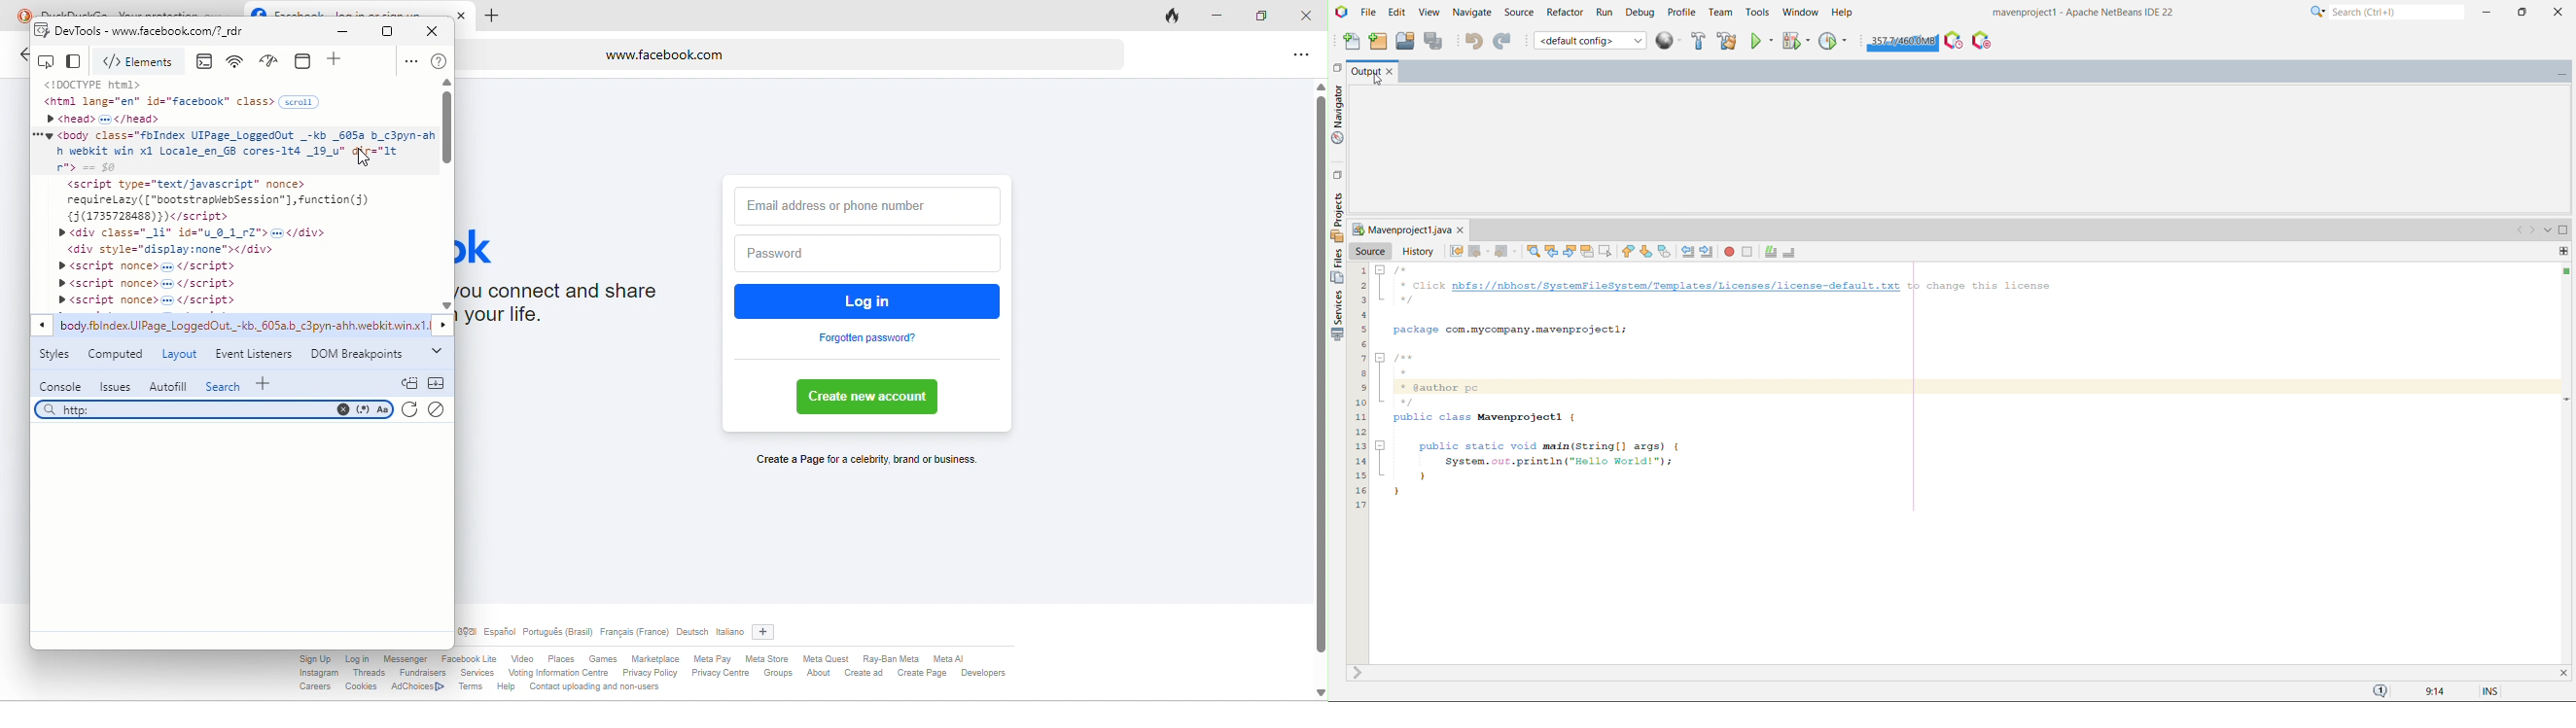  Describe the element at coordinates (140, 10) in the screenshot. I see `duckduck go -your protection our priority` at that location.